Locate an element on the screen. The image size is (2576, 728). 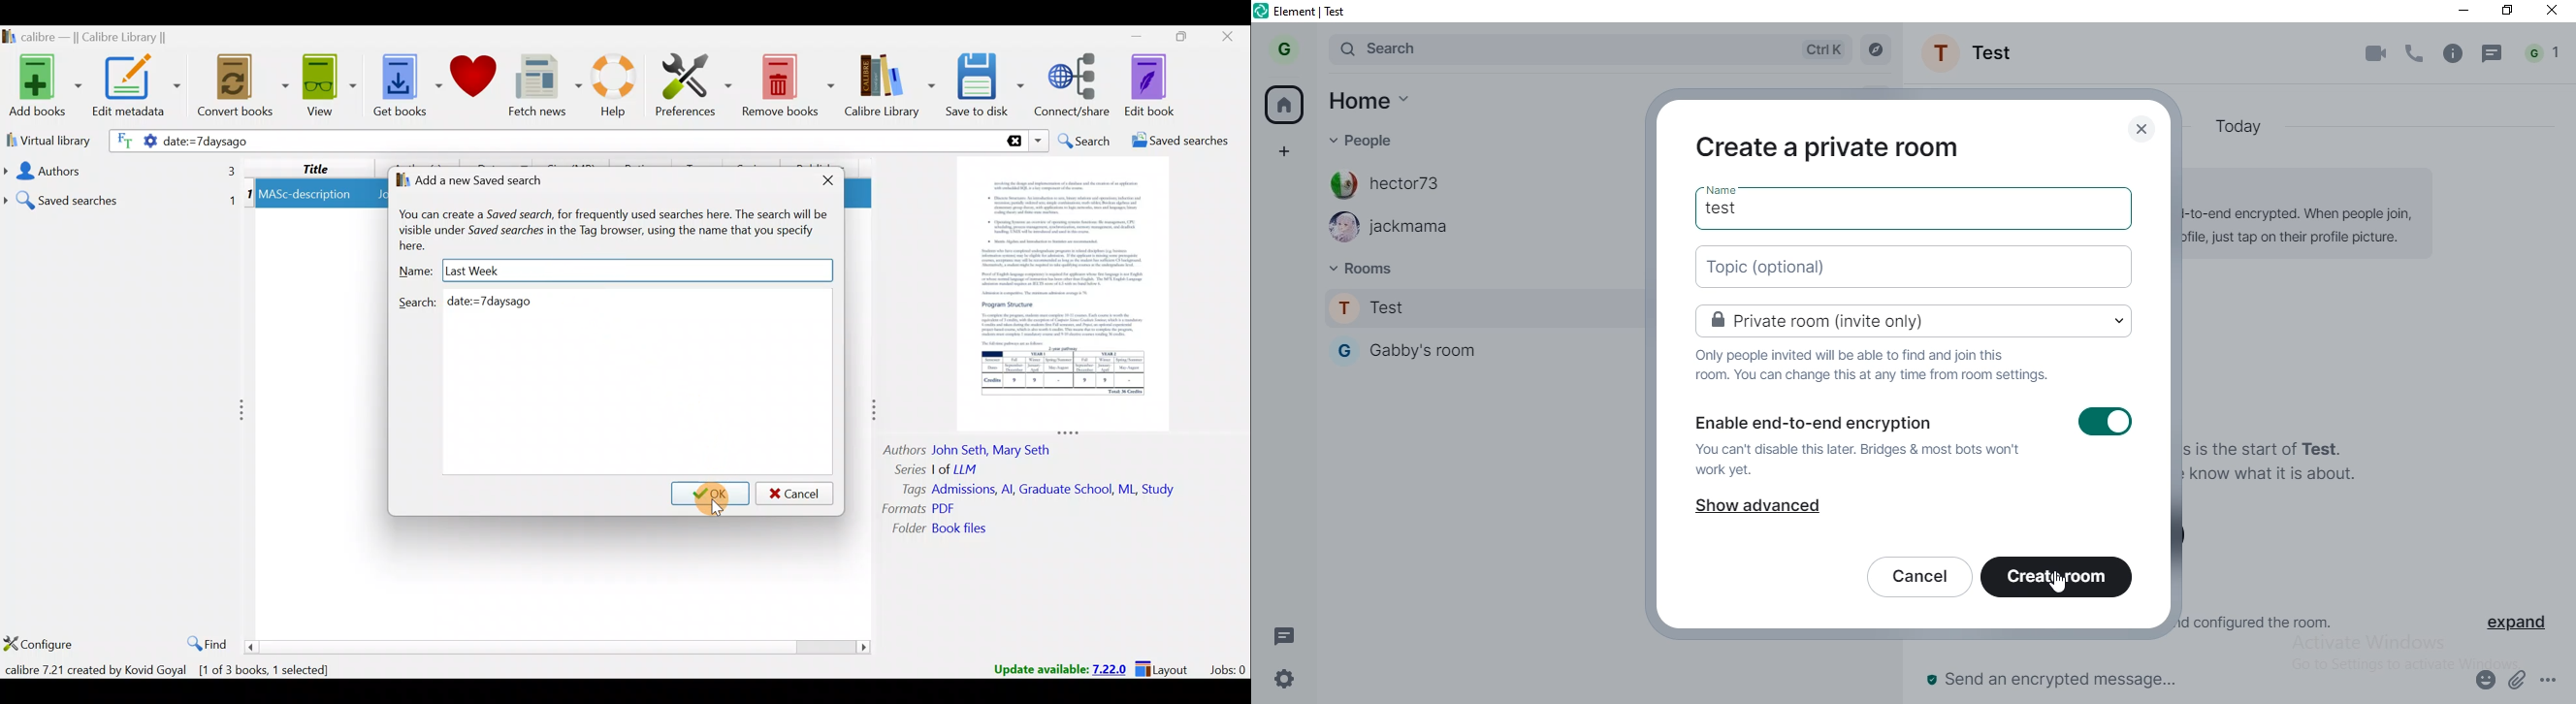
options is located at coordinates (2551, 680).